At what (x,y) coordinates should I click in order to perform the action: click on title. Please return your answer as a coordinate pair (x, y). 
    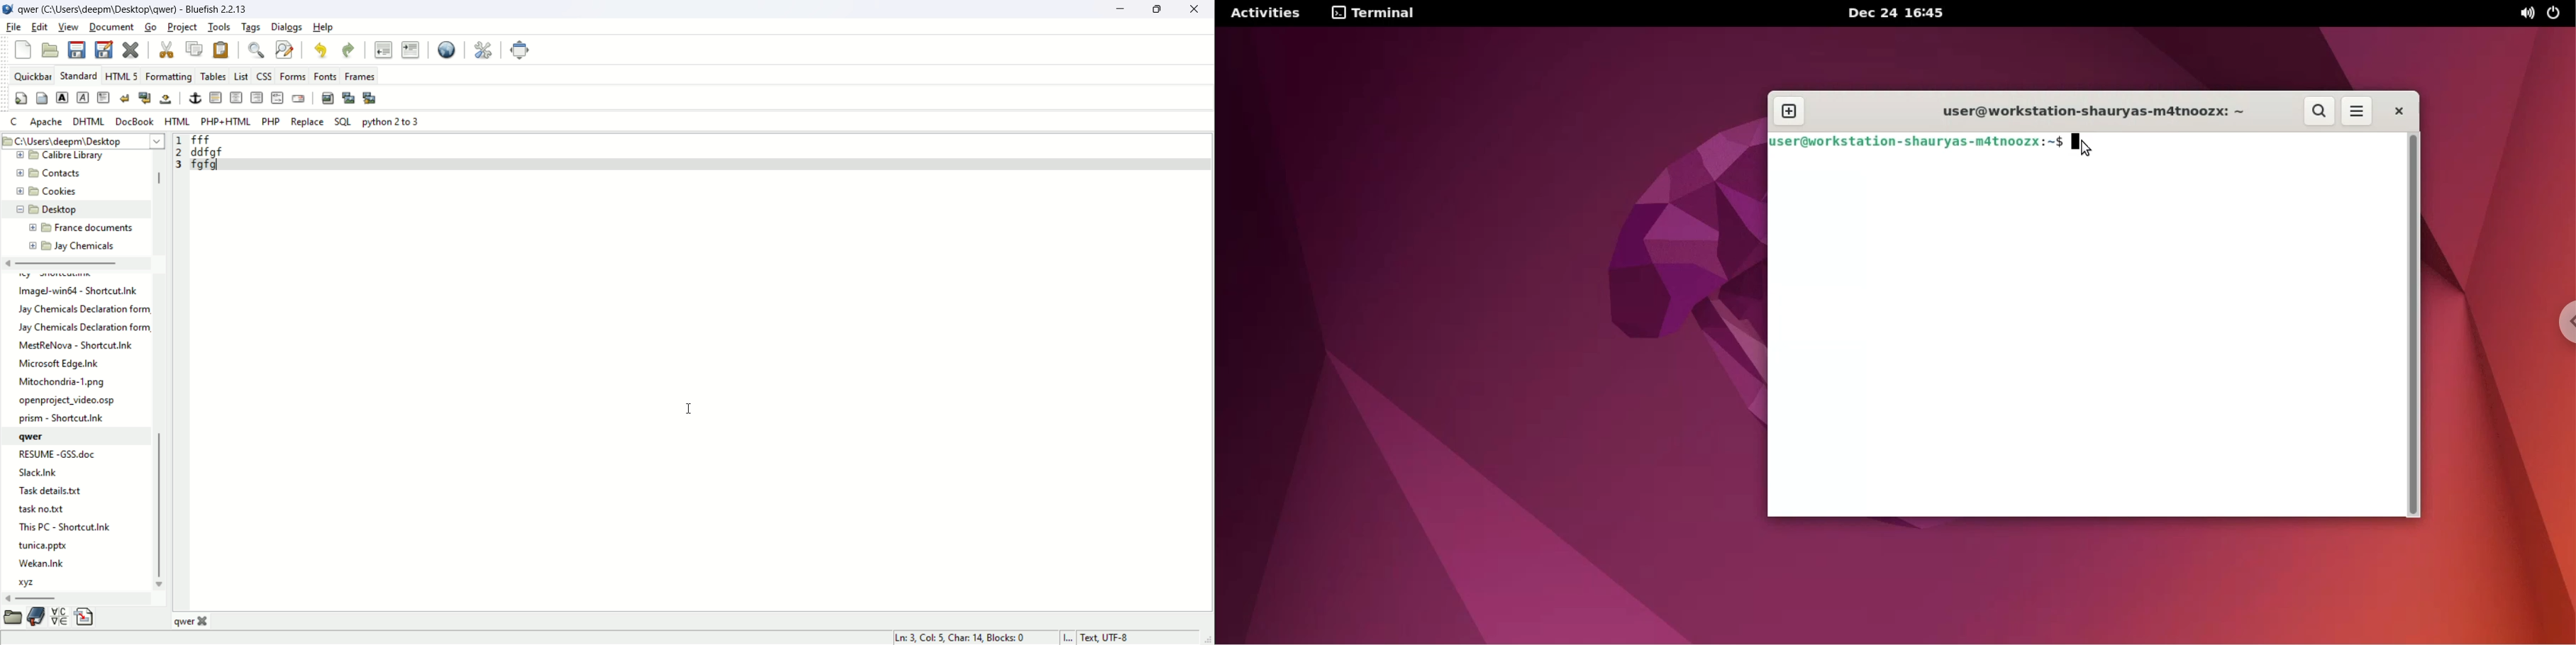
    Looking at the image, I should click on (206, 622).